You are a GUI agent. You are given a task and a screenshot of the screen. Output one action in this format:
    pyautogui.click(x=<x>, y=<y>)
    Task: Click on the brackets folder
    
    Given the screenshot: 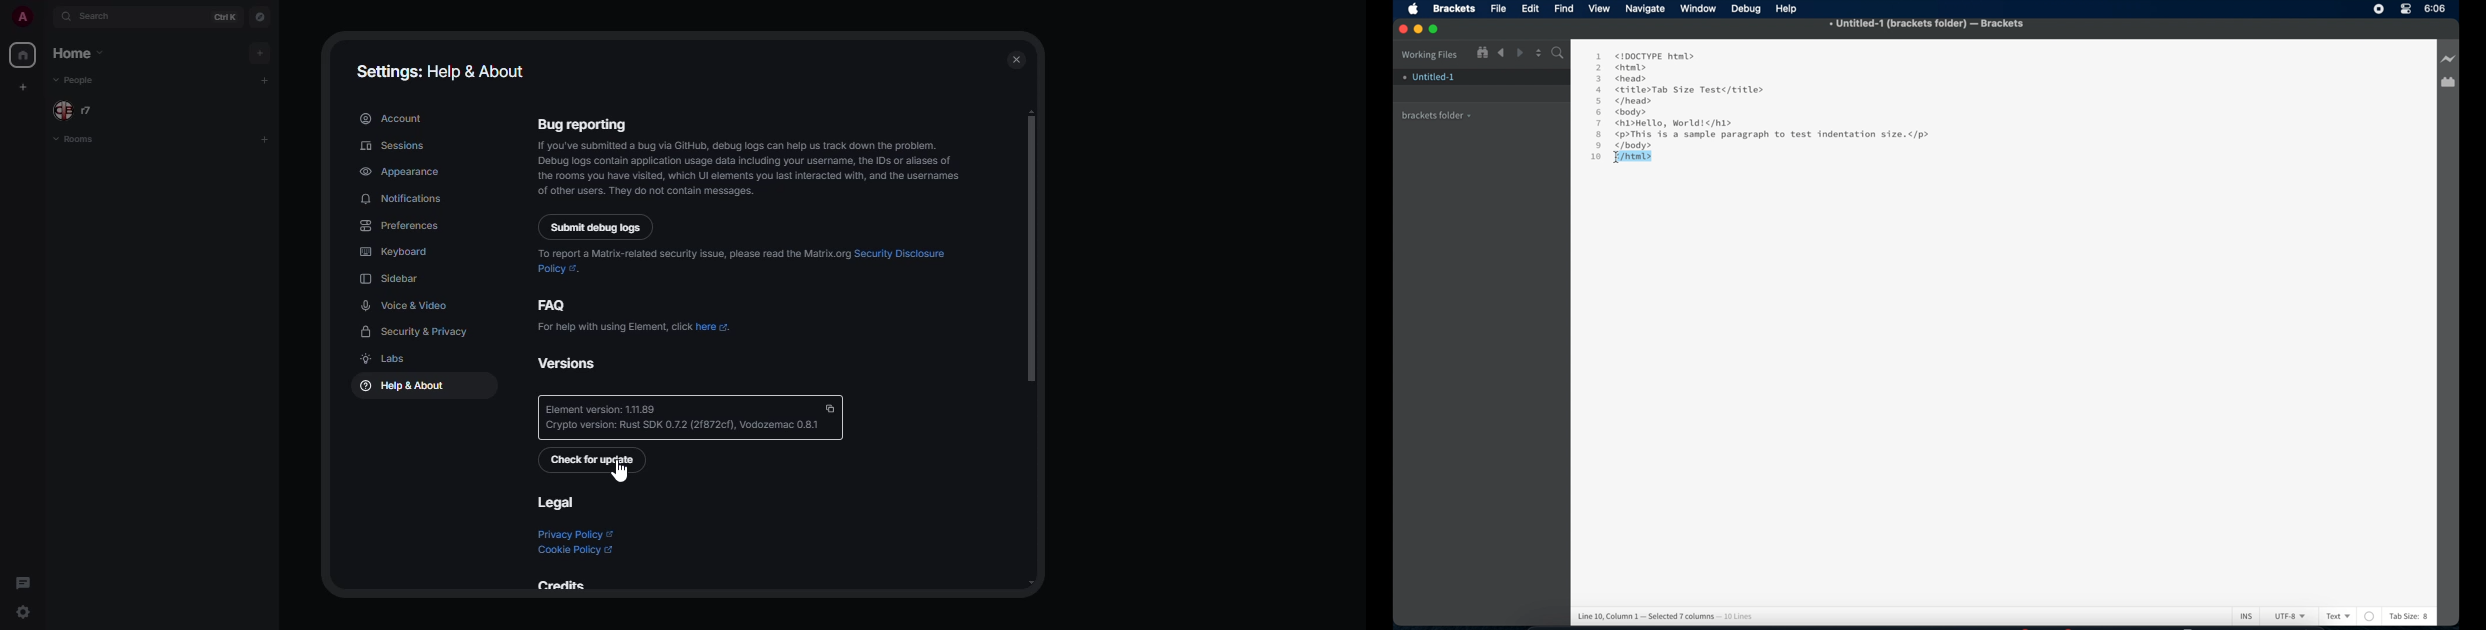 What is the action you would take?
    pyautogui.click(x=1437, y=114)
    